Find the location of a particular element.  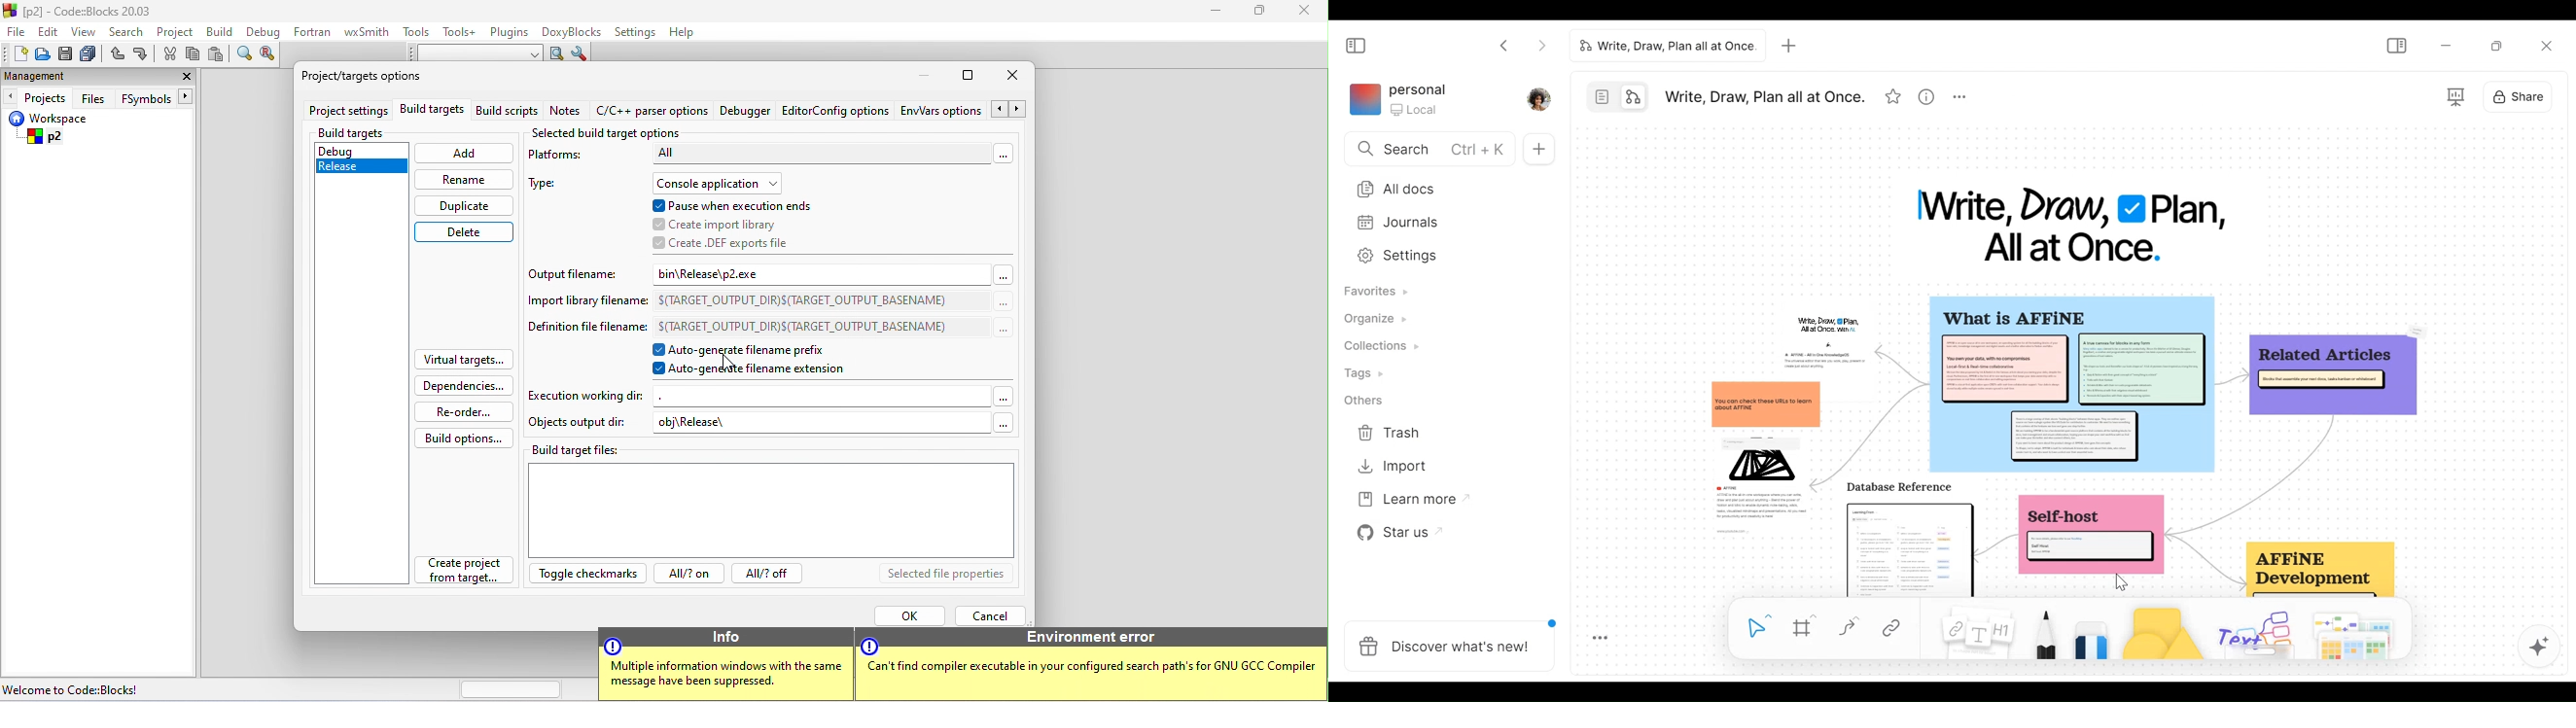

auto generate filename prefex is located at coordinates (755, 350).